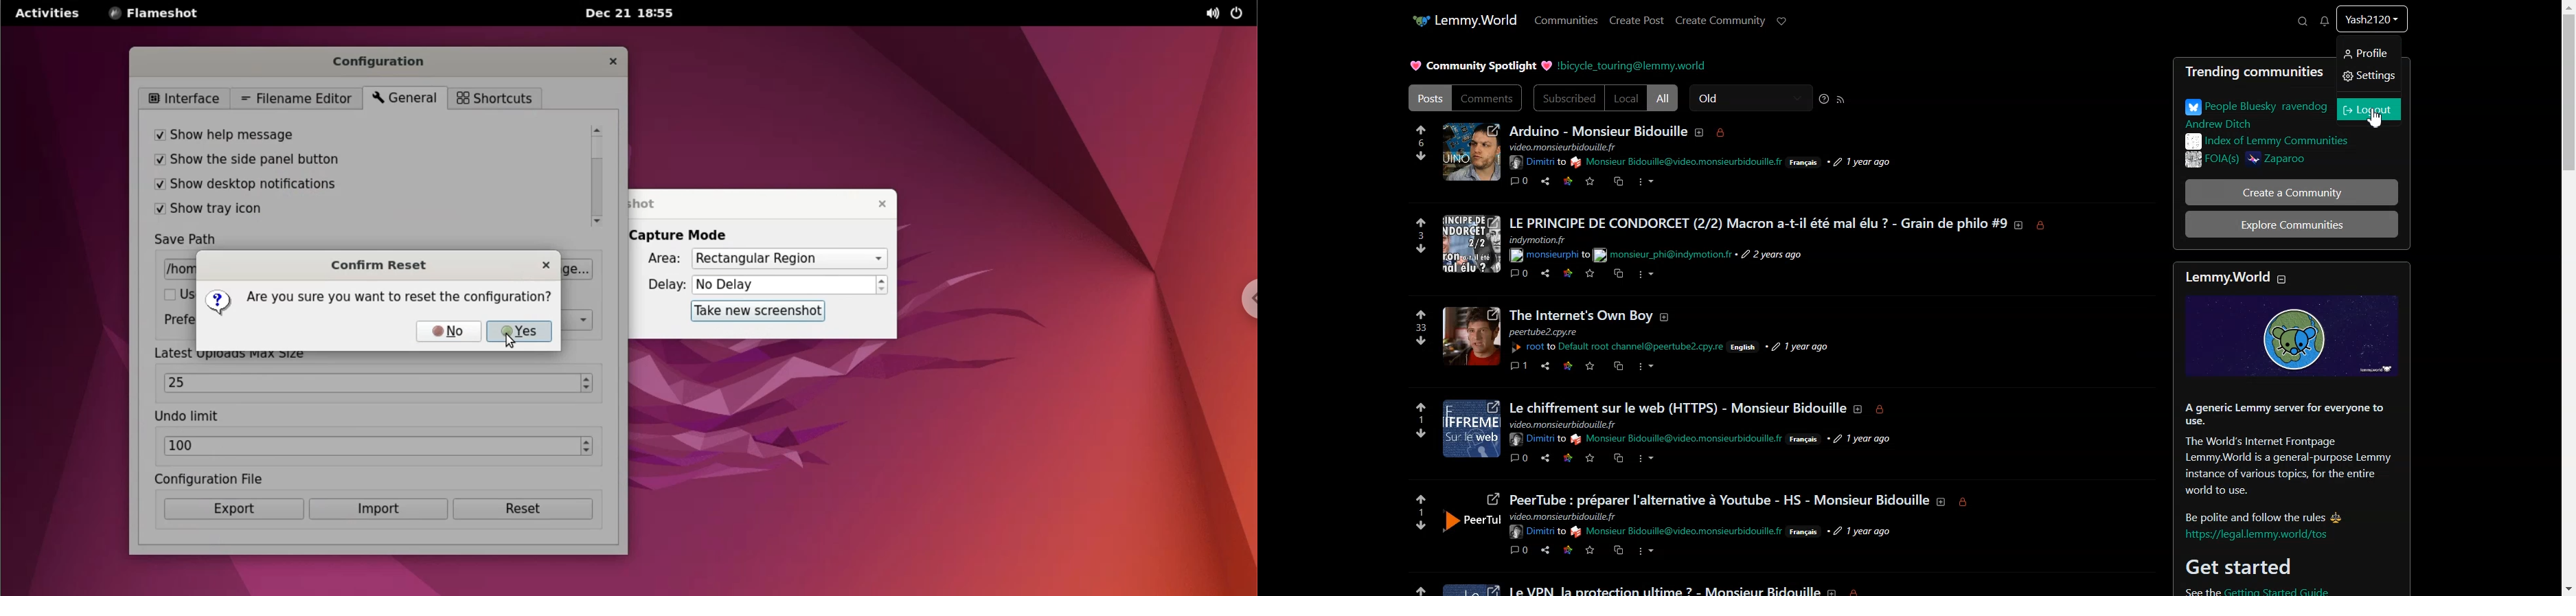  I want to click on Create a Community, so click(2292, 192).